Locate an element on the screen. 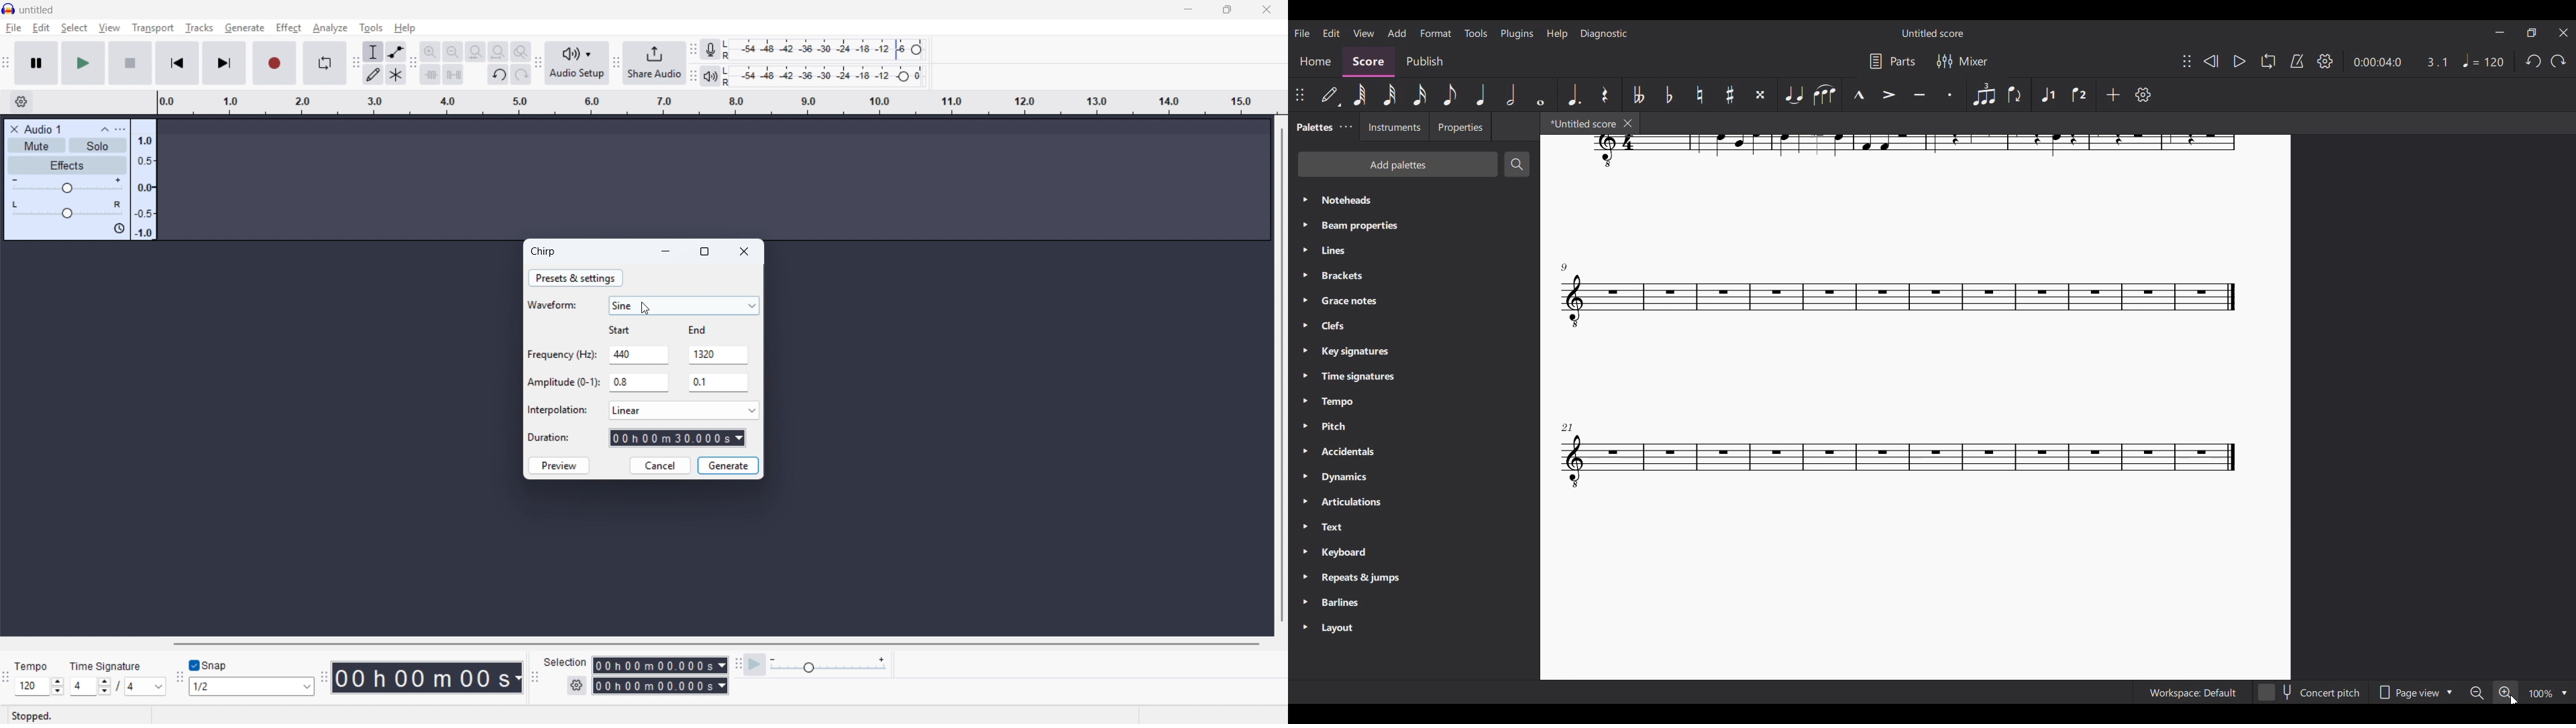  Change position is located at coordinates (2187, 61).